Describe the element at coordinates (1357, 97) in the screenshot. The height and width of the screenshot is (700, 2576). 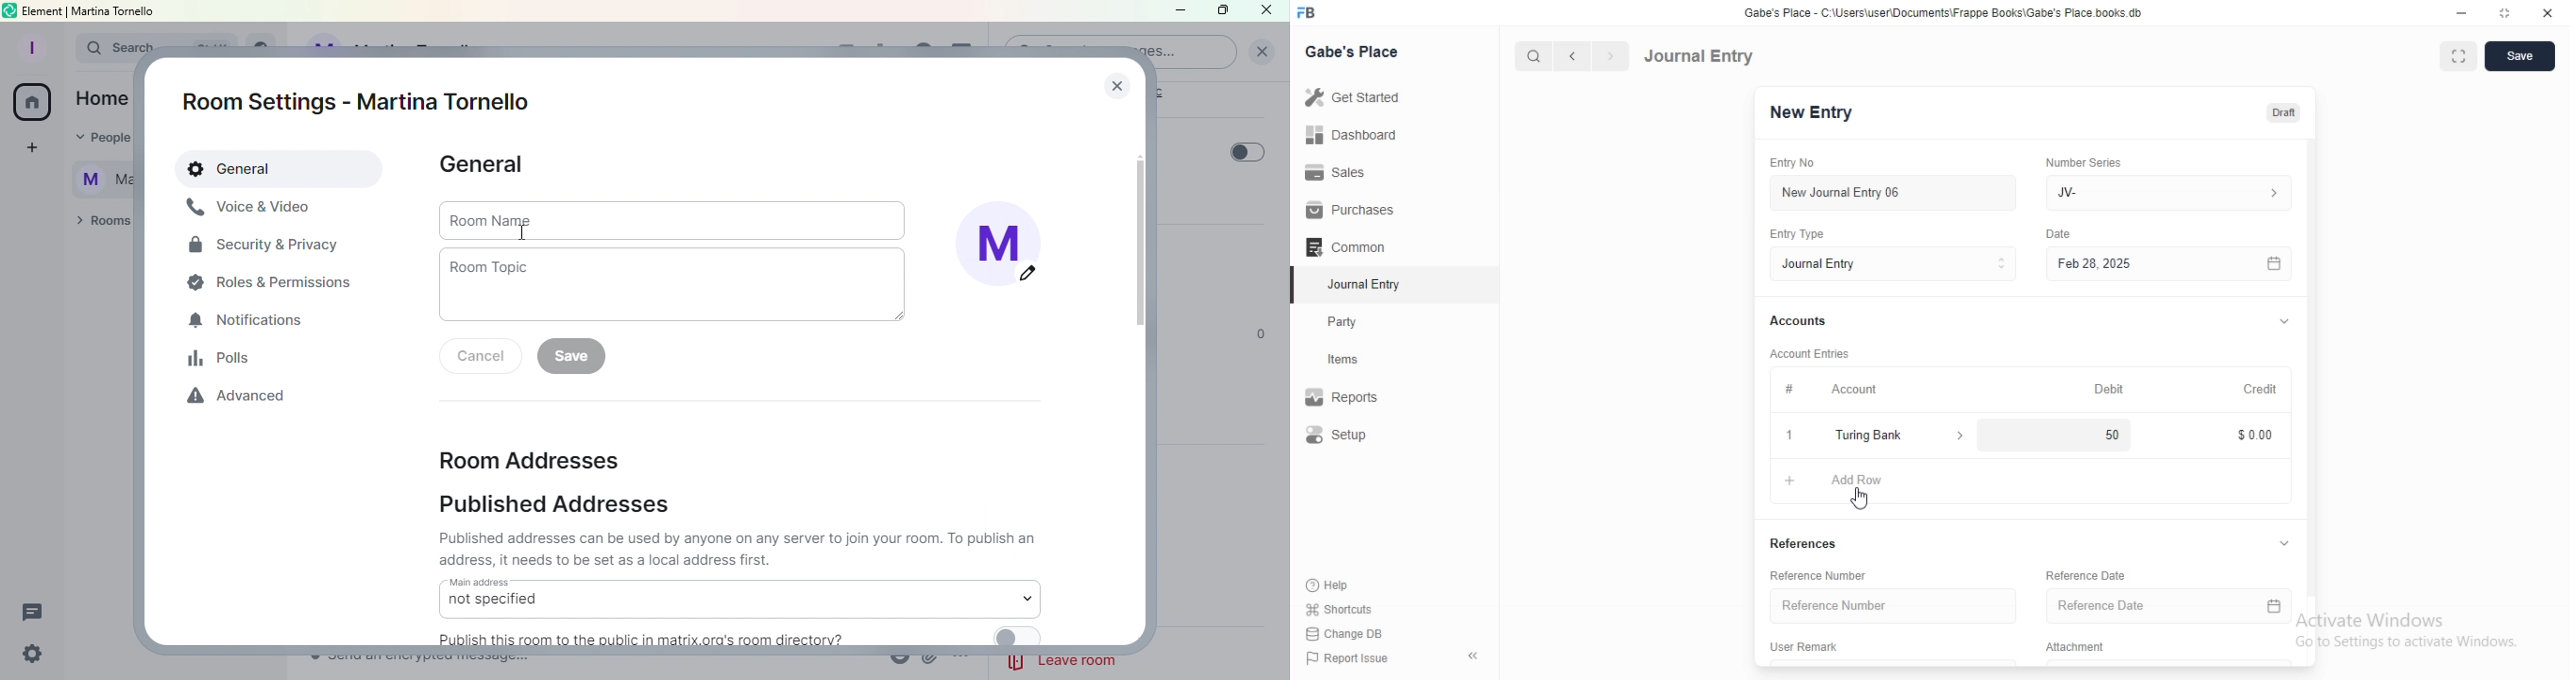
I see `Get Started` at that location.